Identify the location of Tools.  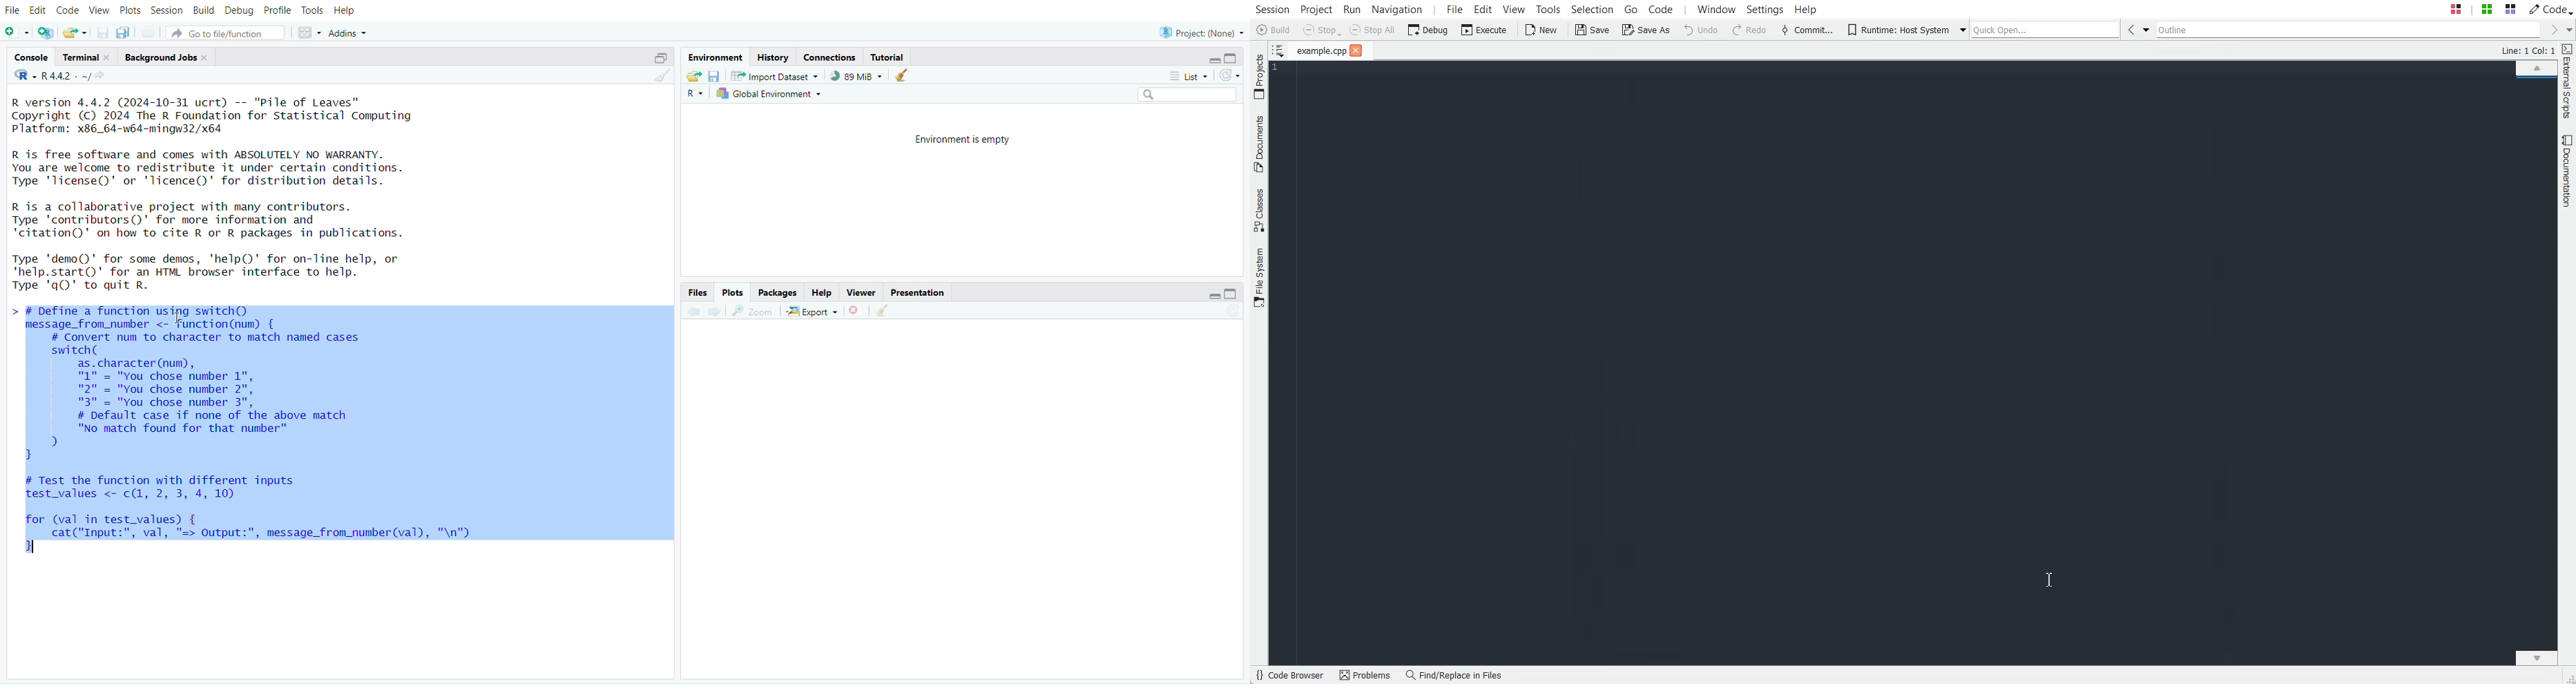
(316, 11).